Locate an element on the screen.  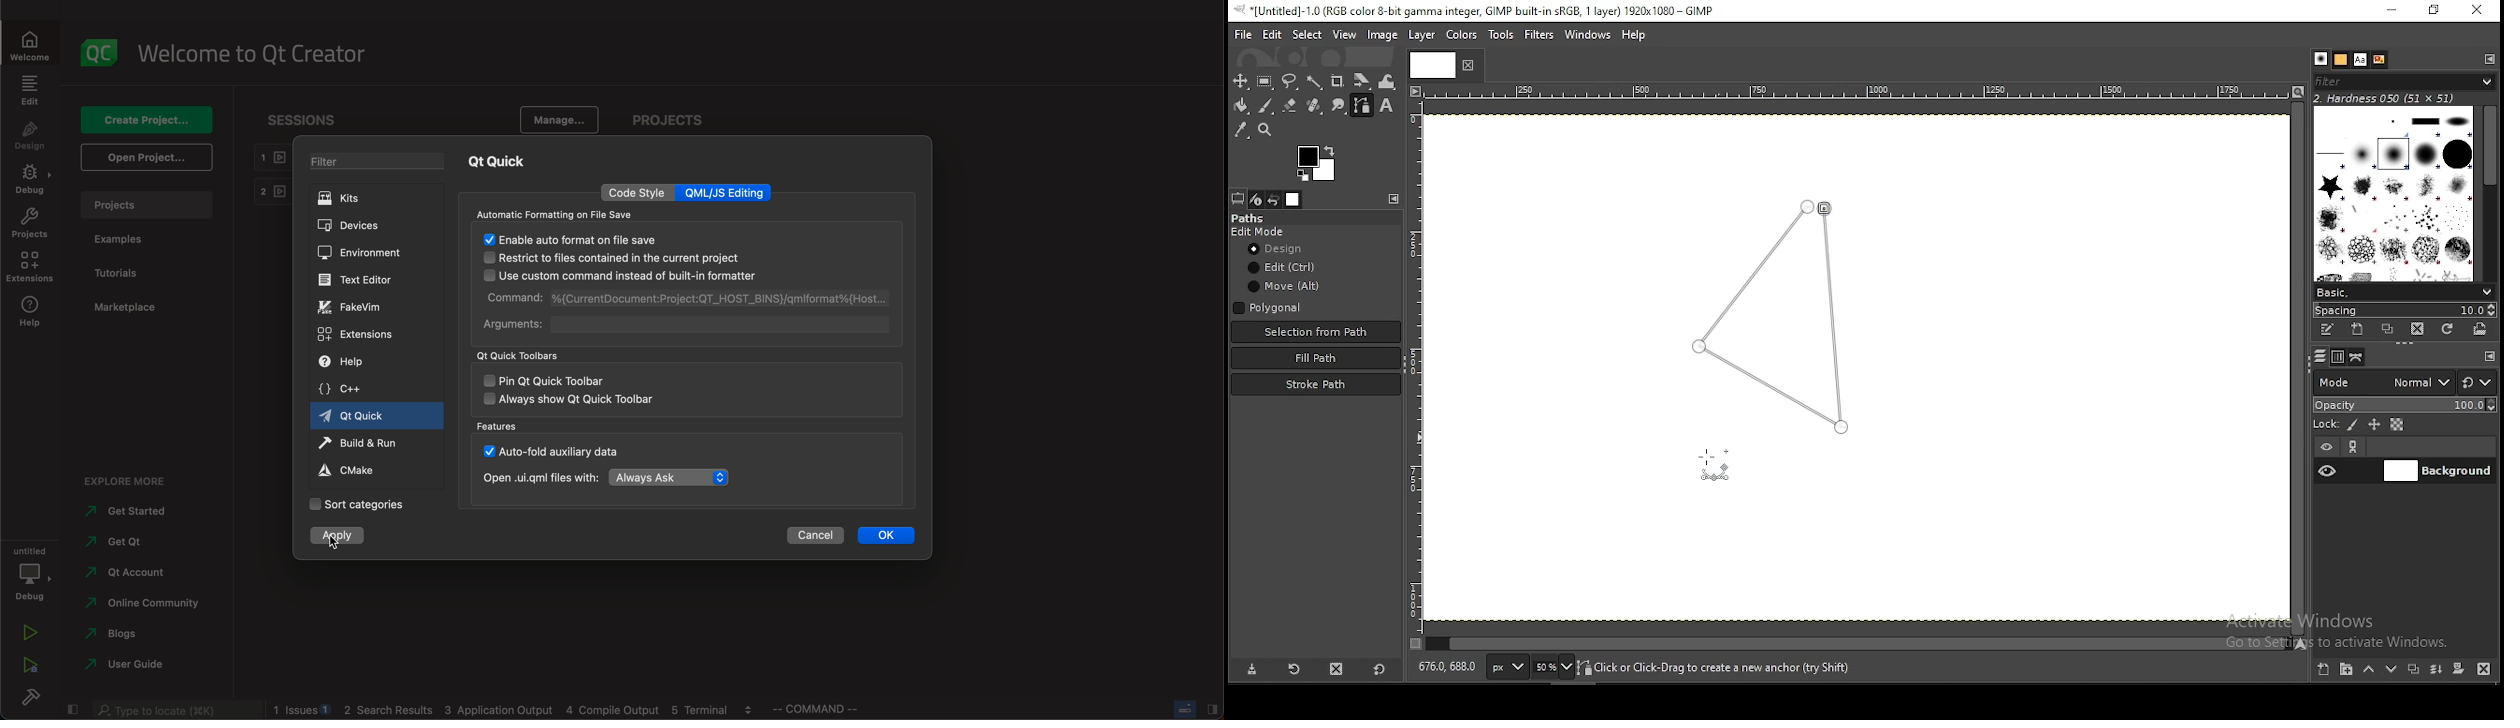
cancel is located at coordinates (818, 535).